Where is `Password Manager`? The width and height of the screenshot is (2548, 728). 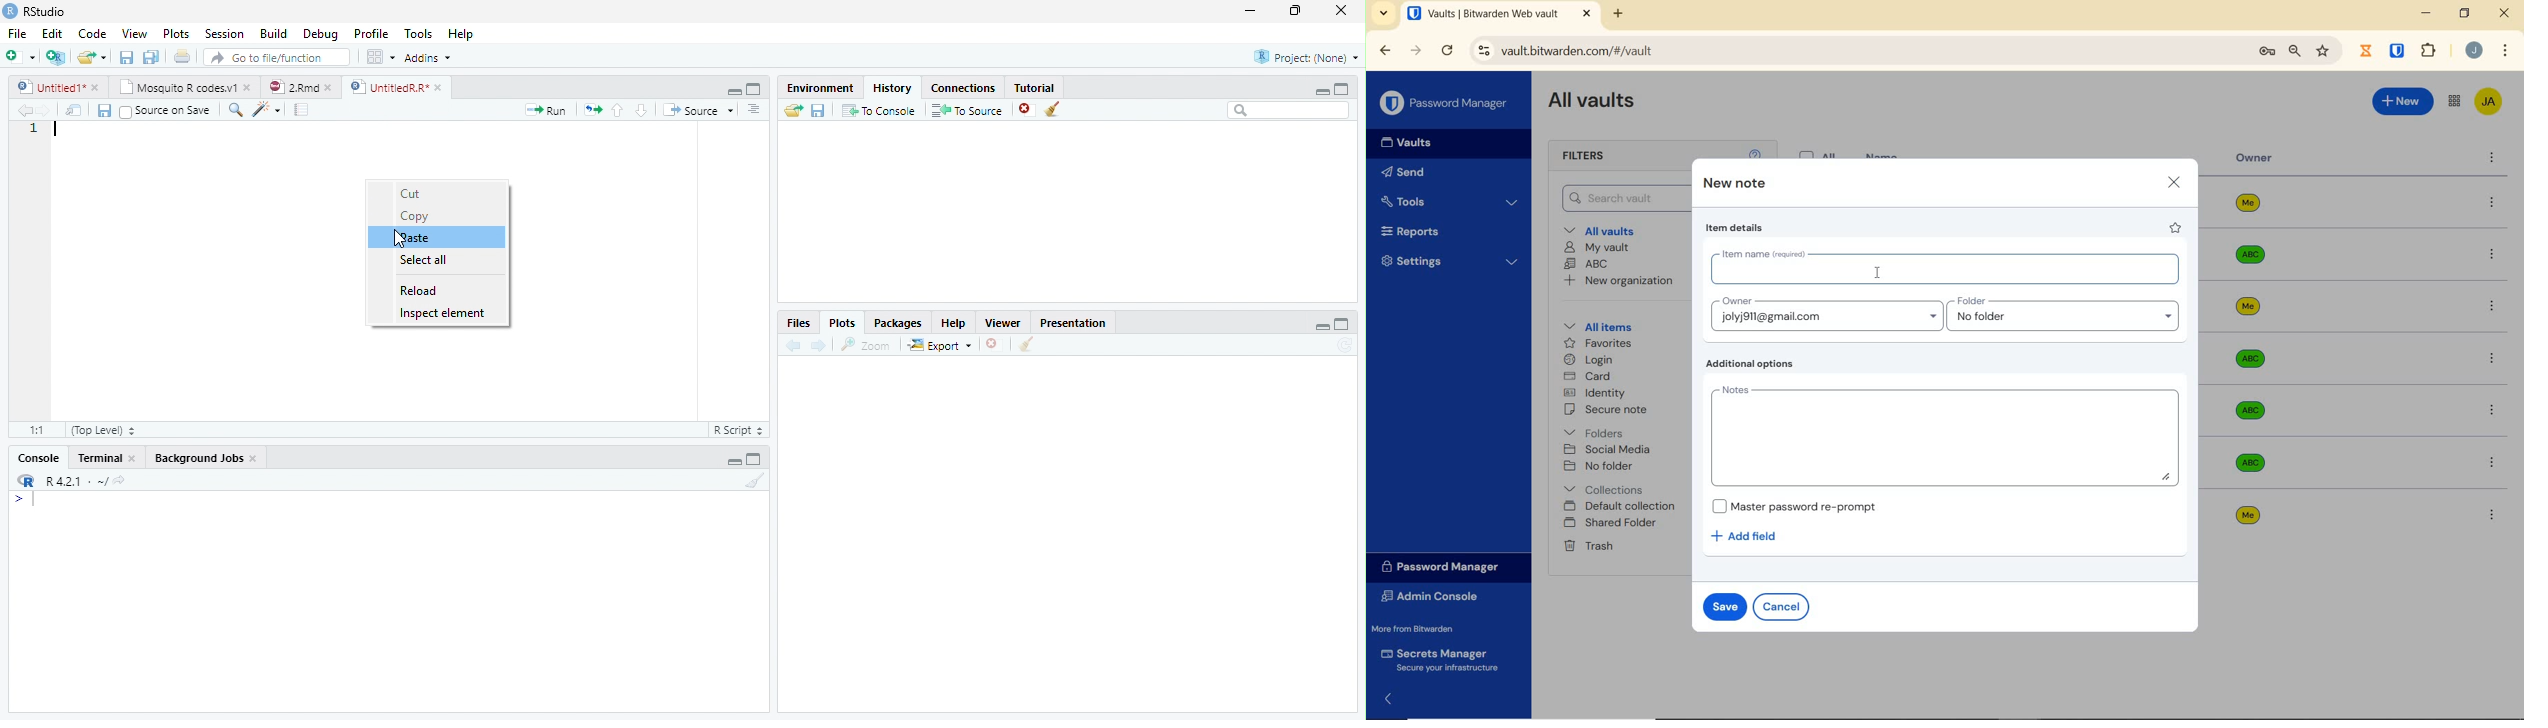 Password Manager is located at coordinates (1445, 102).